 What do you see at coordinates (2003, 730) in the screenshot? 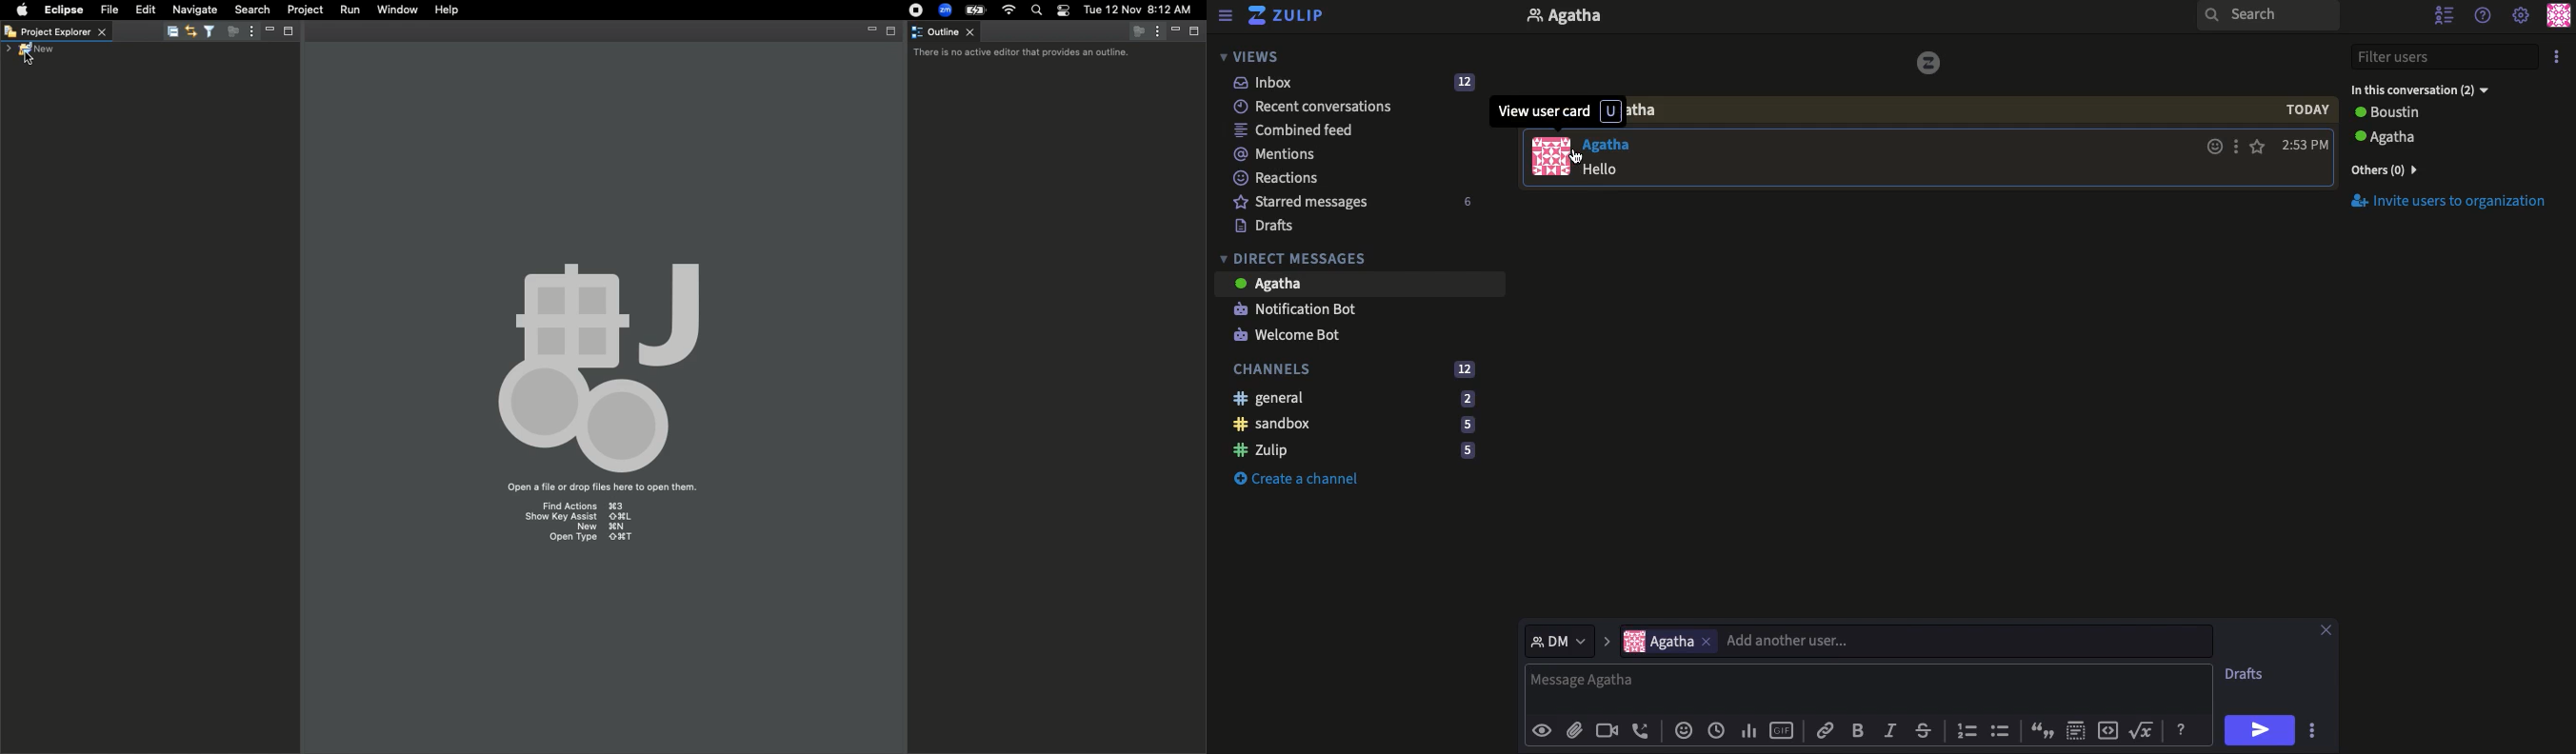
I see `Bullet` at bounding box center [2003, 730].